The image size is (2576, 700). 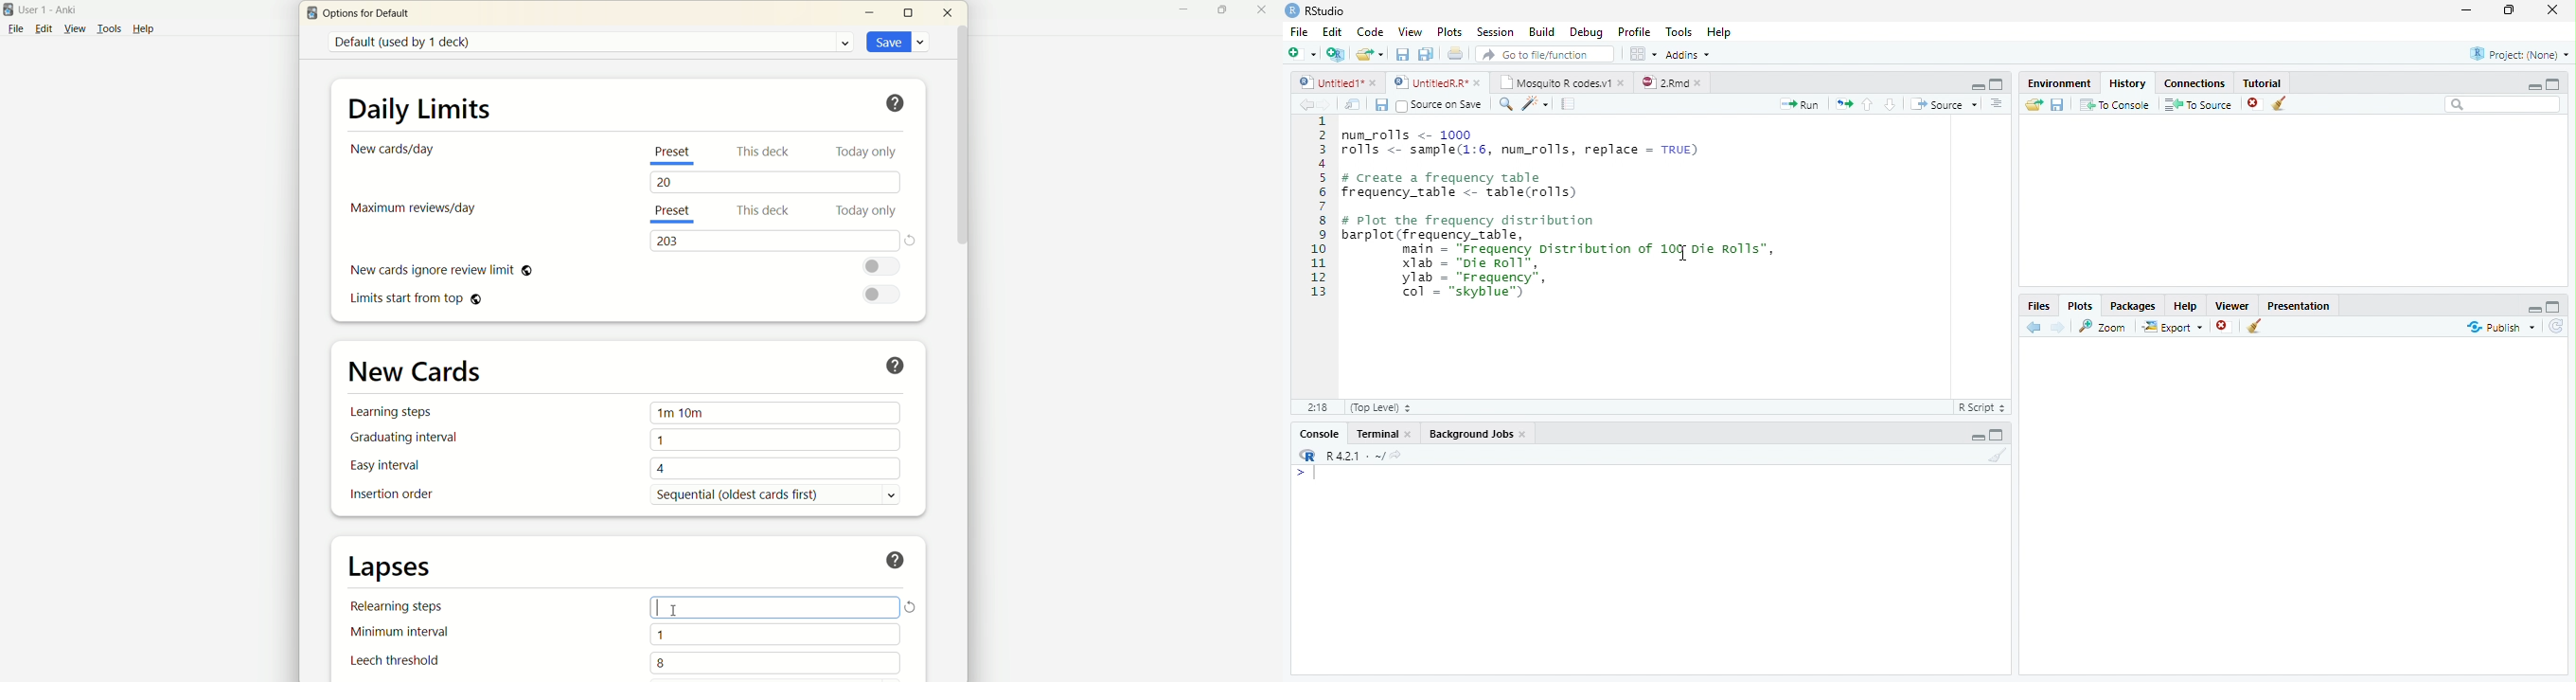 What do you see at coordinates (390, 495) in the screenshot?
I see `insertion order` at bounding box center [390, 495].